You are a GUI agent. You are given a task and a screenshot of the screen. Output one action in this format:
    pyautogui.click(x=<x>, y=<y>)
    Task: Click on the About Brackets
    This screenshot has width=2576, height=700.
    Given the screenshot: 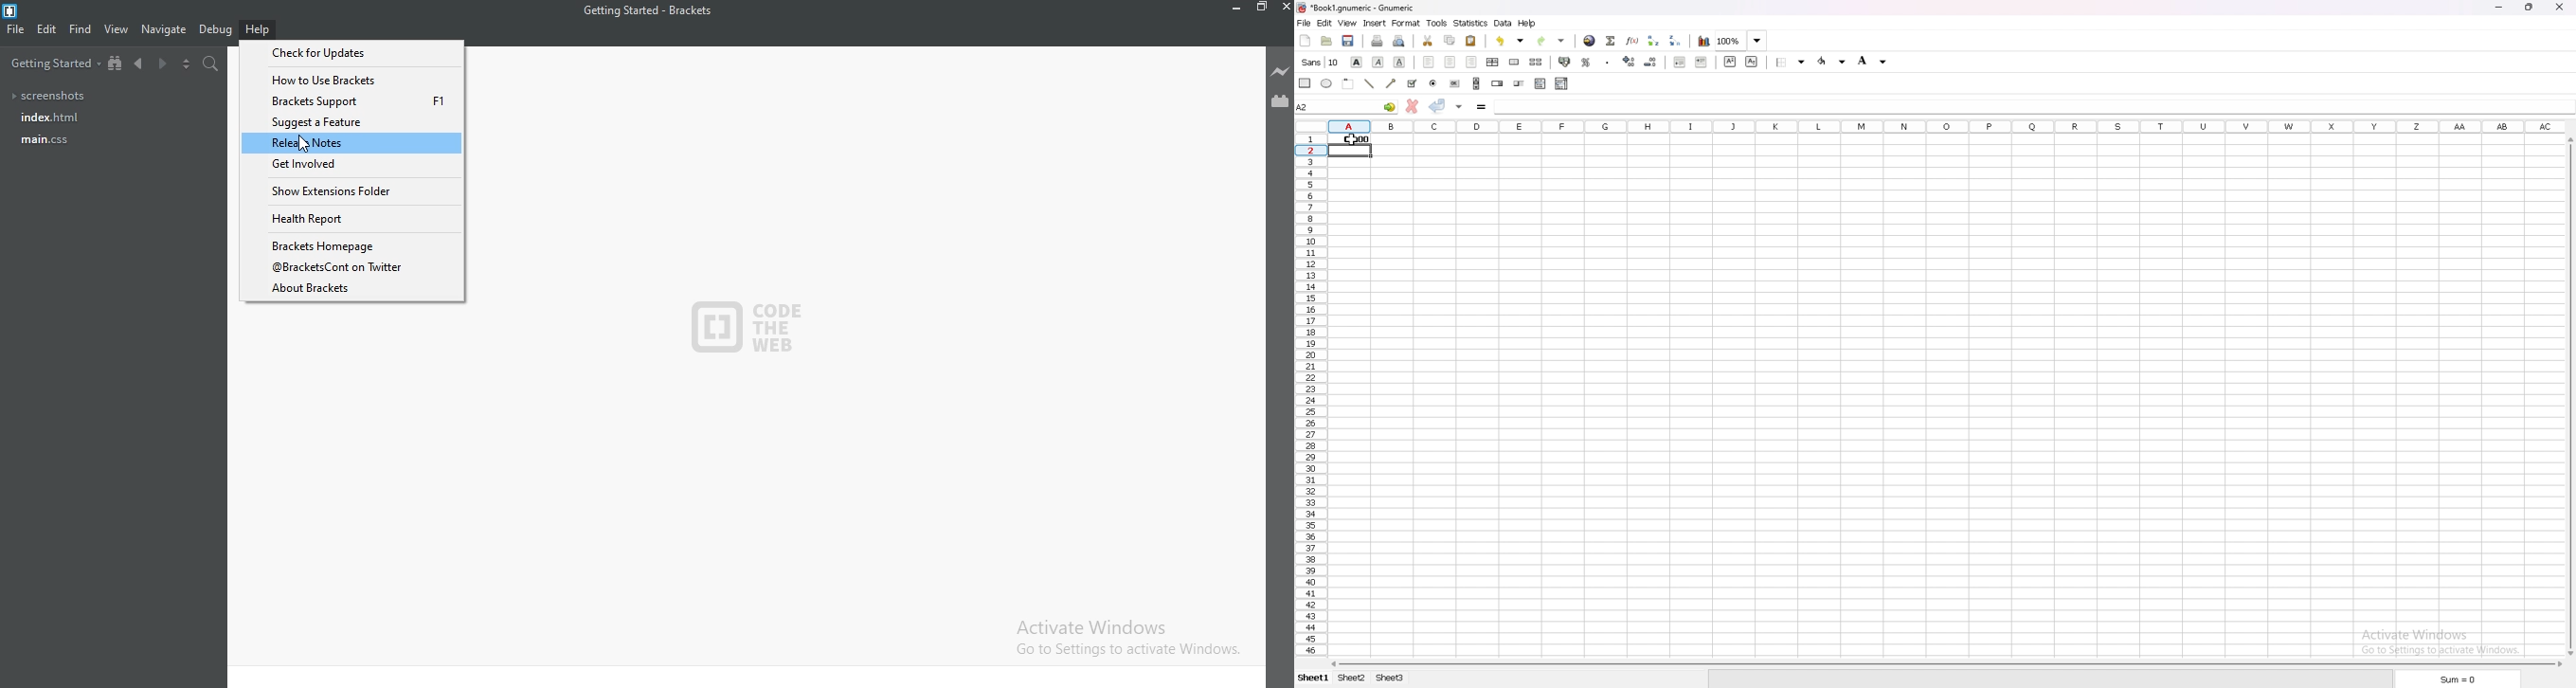 What is the action you would take?
    pyautogui.click(x=351, y=291)
    